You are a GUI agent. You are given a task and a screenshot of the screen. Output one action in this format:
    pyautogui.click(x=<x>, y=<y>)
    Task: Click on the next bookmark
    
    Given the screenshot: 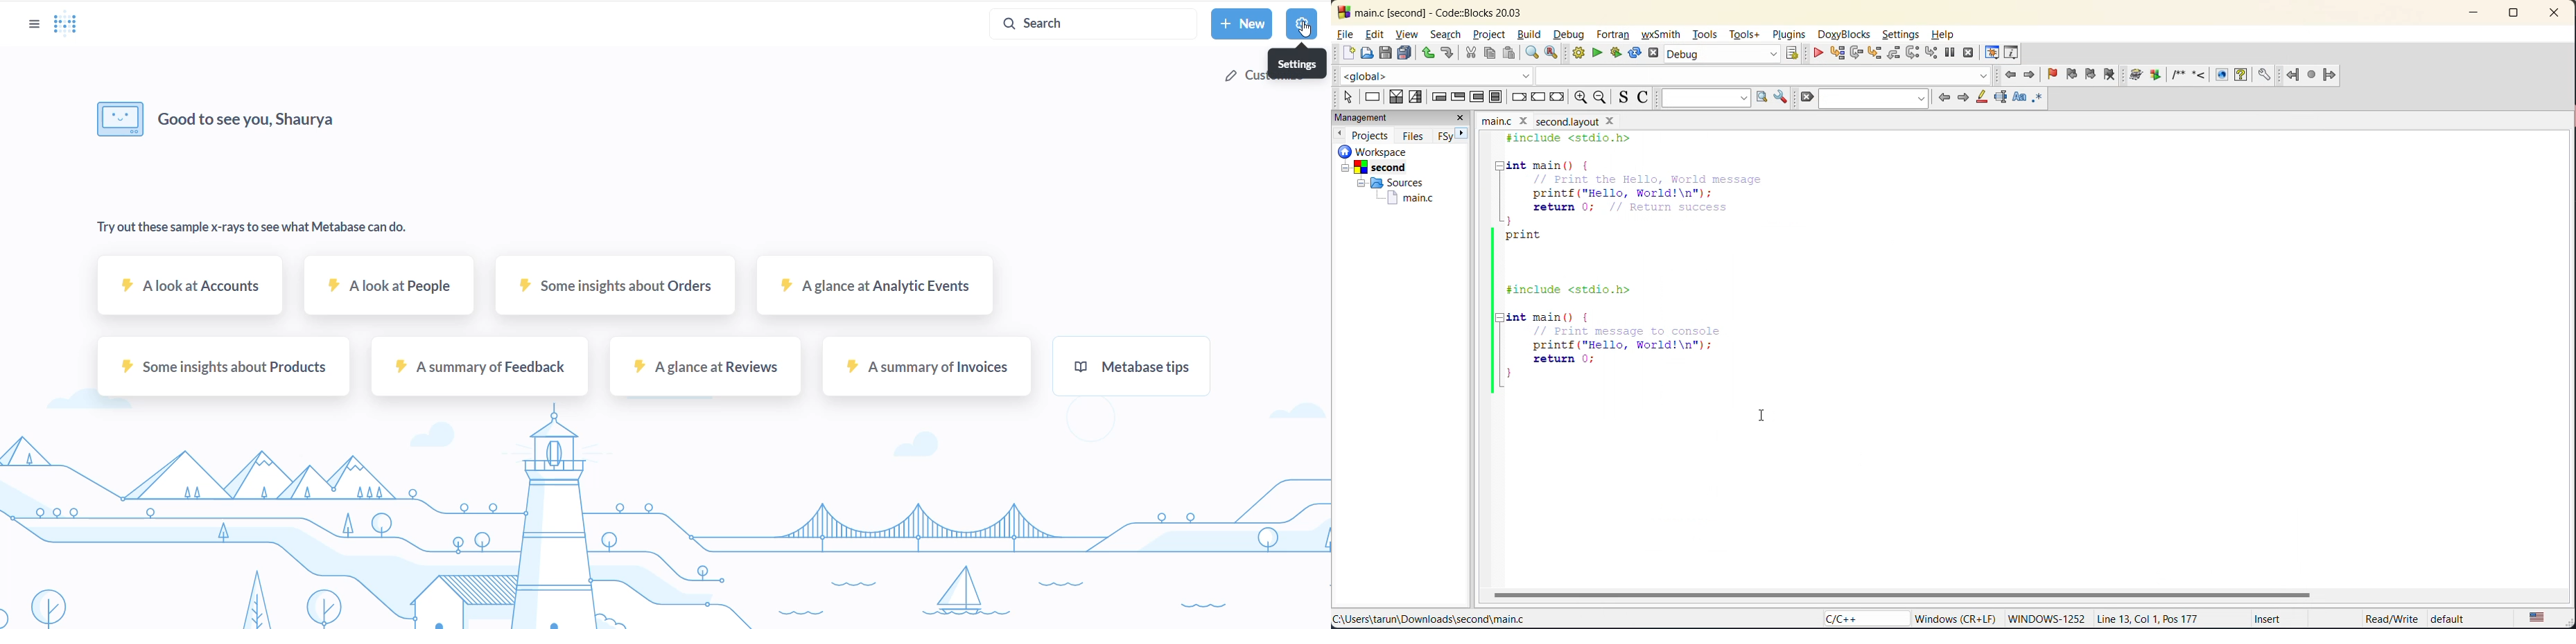 What is the action you would take?
    pyautogui.click(x=2092, y=74)
    